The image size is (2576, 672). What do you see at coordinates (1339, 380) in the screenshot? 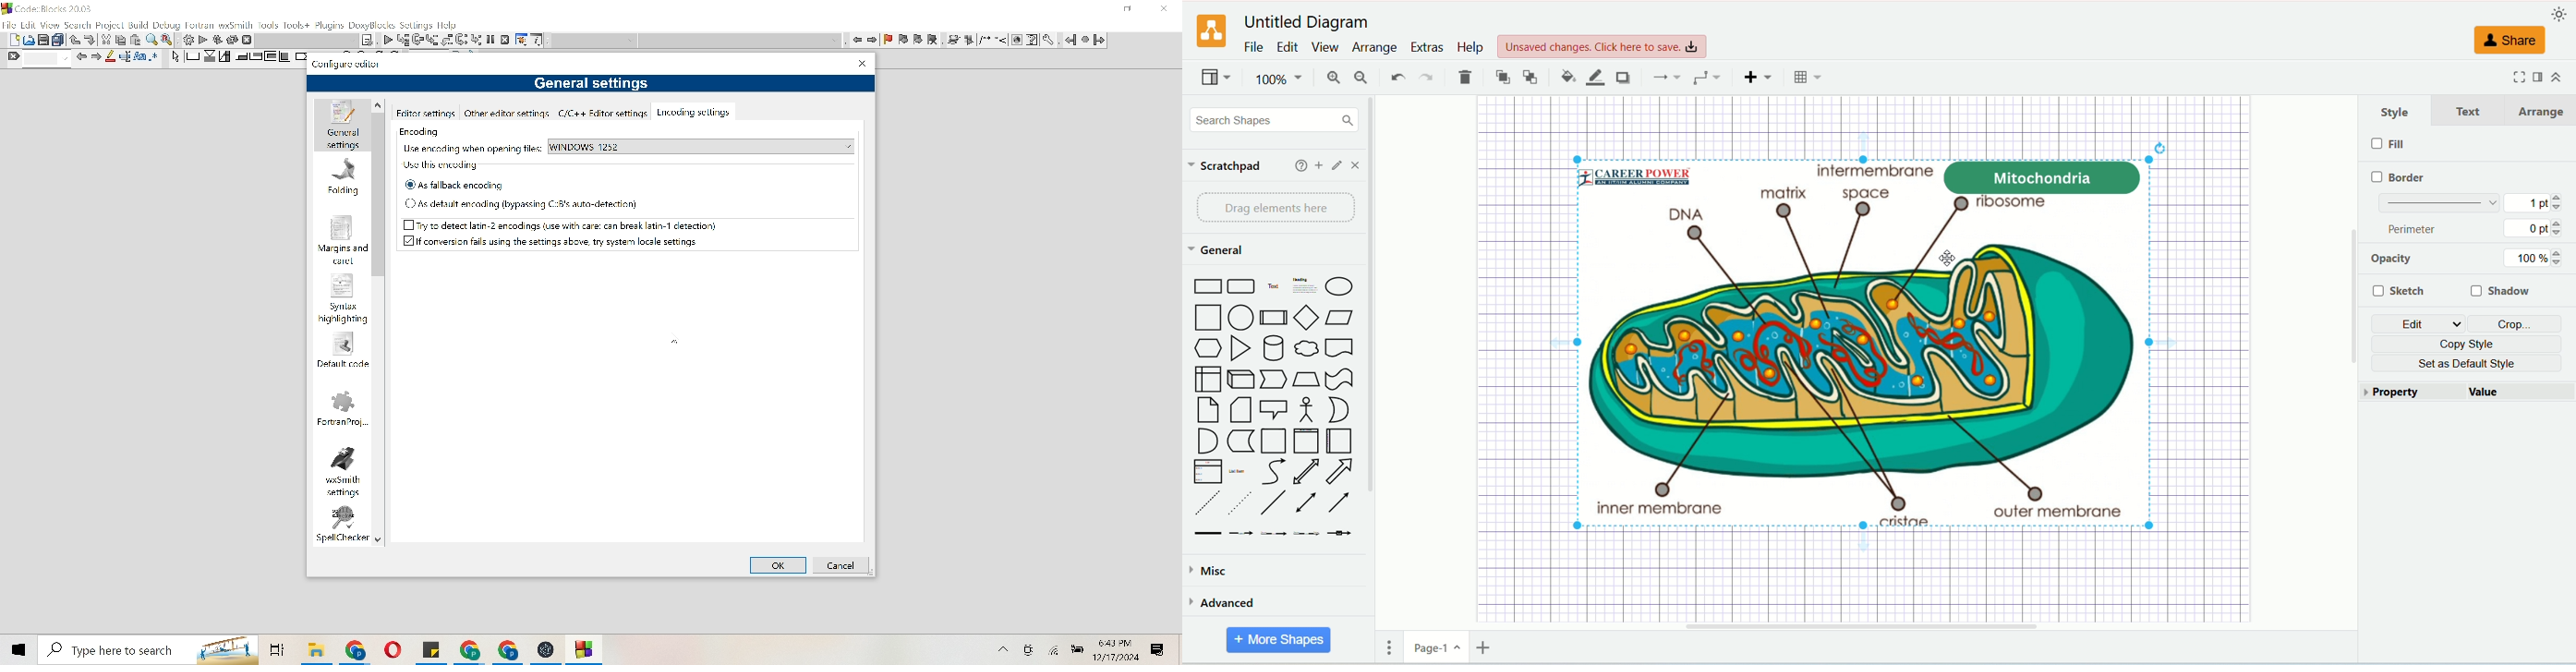
I see `Tape` at bounding box center [1339, 380].